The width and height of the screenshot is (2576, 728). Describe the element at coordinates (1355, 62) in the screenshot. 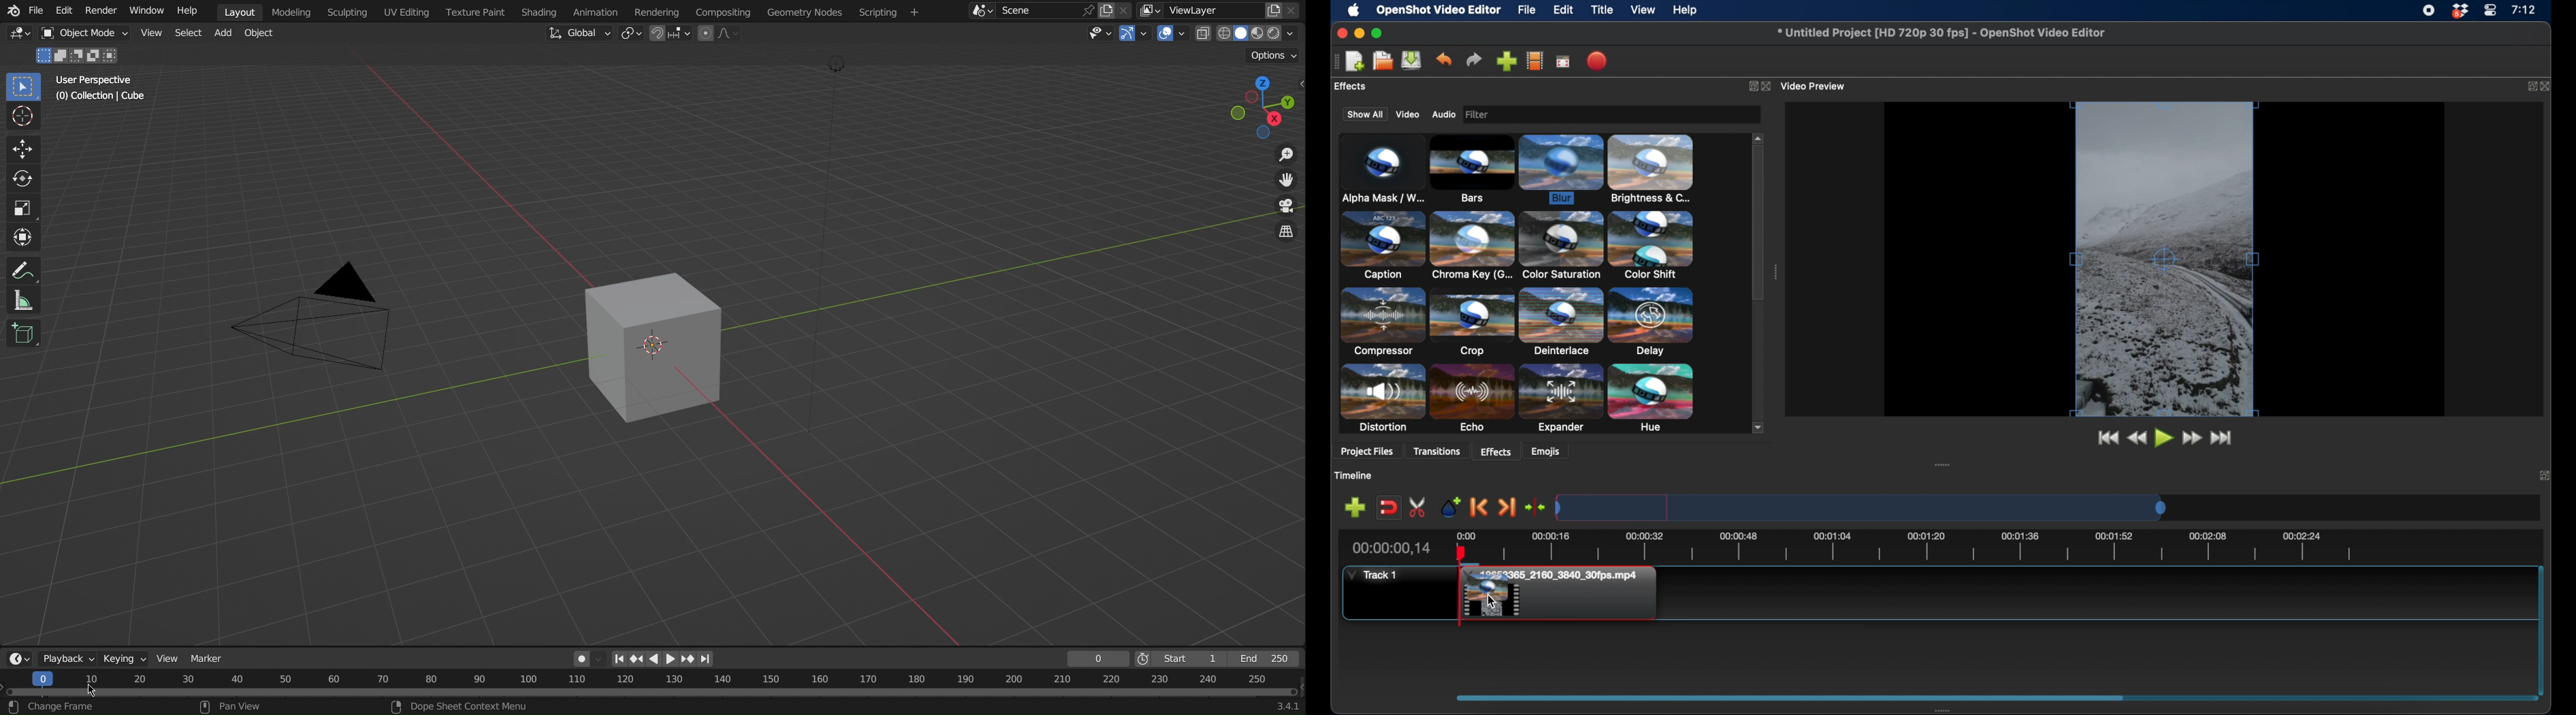

I see `new project` at that location.